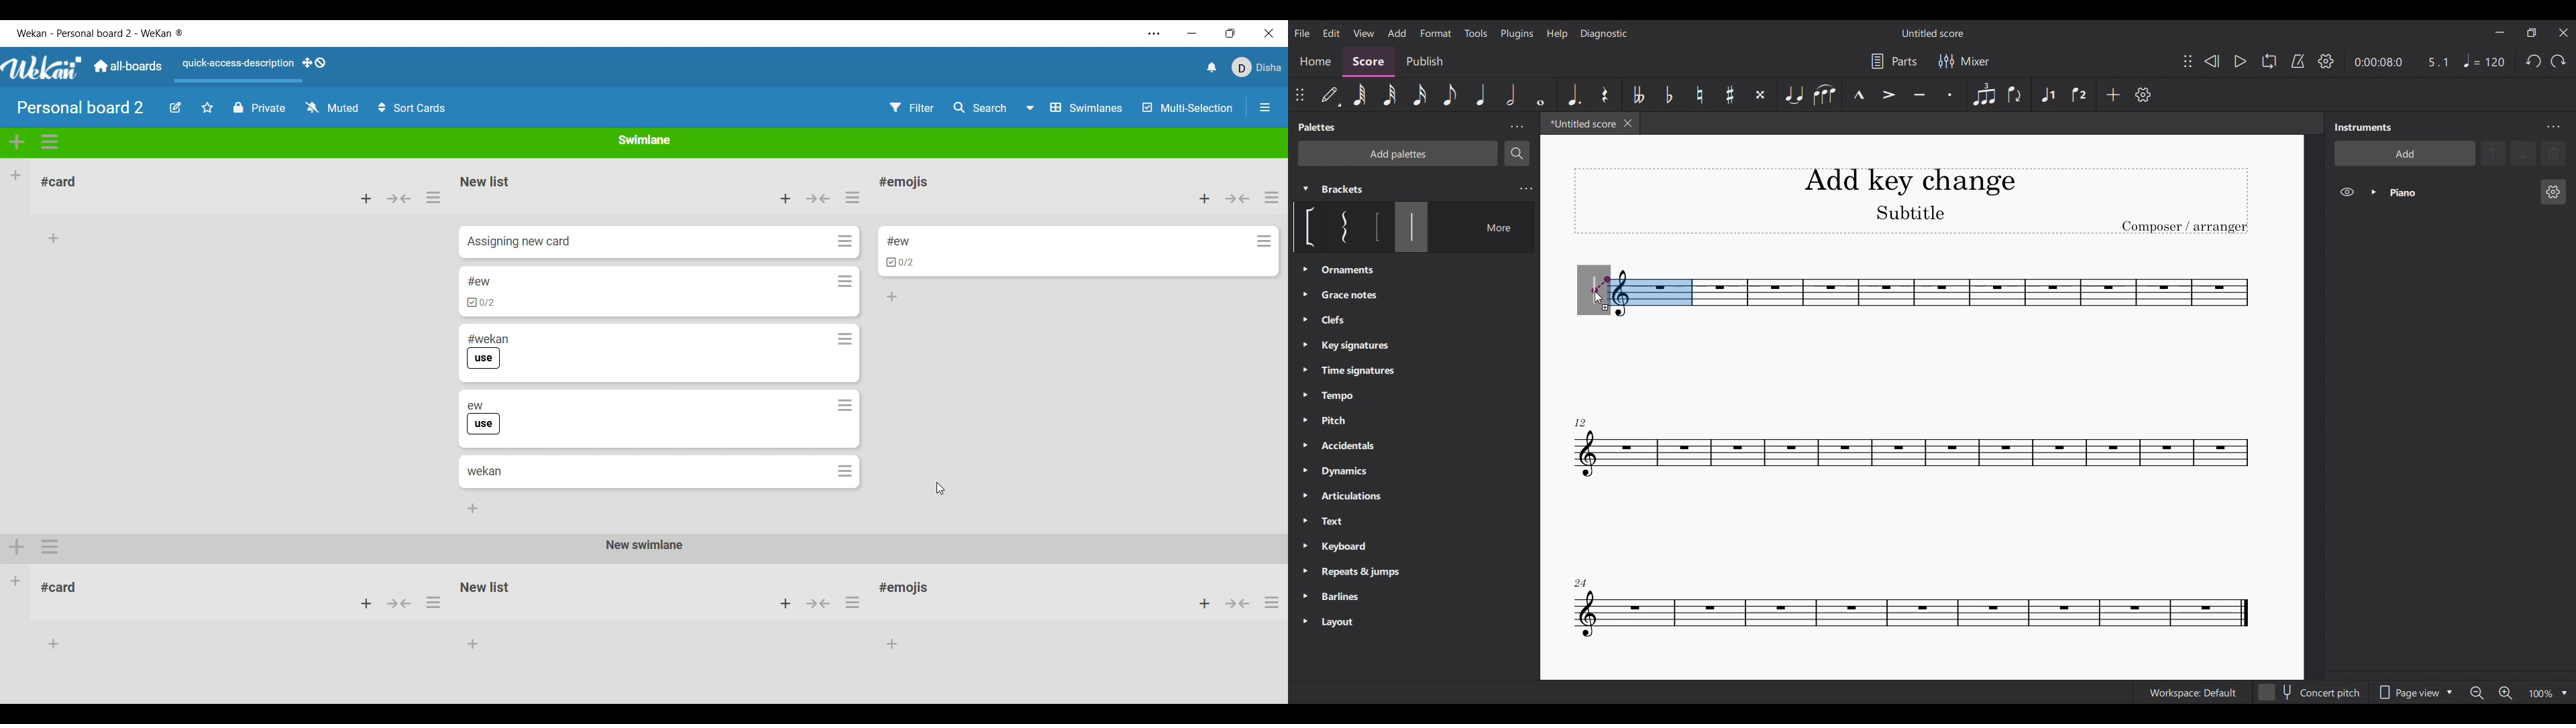  Describe the element at coordinates (940, 488) in the screenshot. I see `Cursor position unchanged` at that location.